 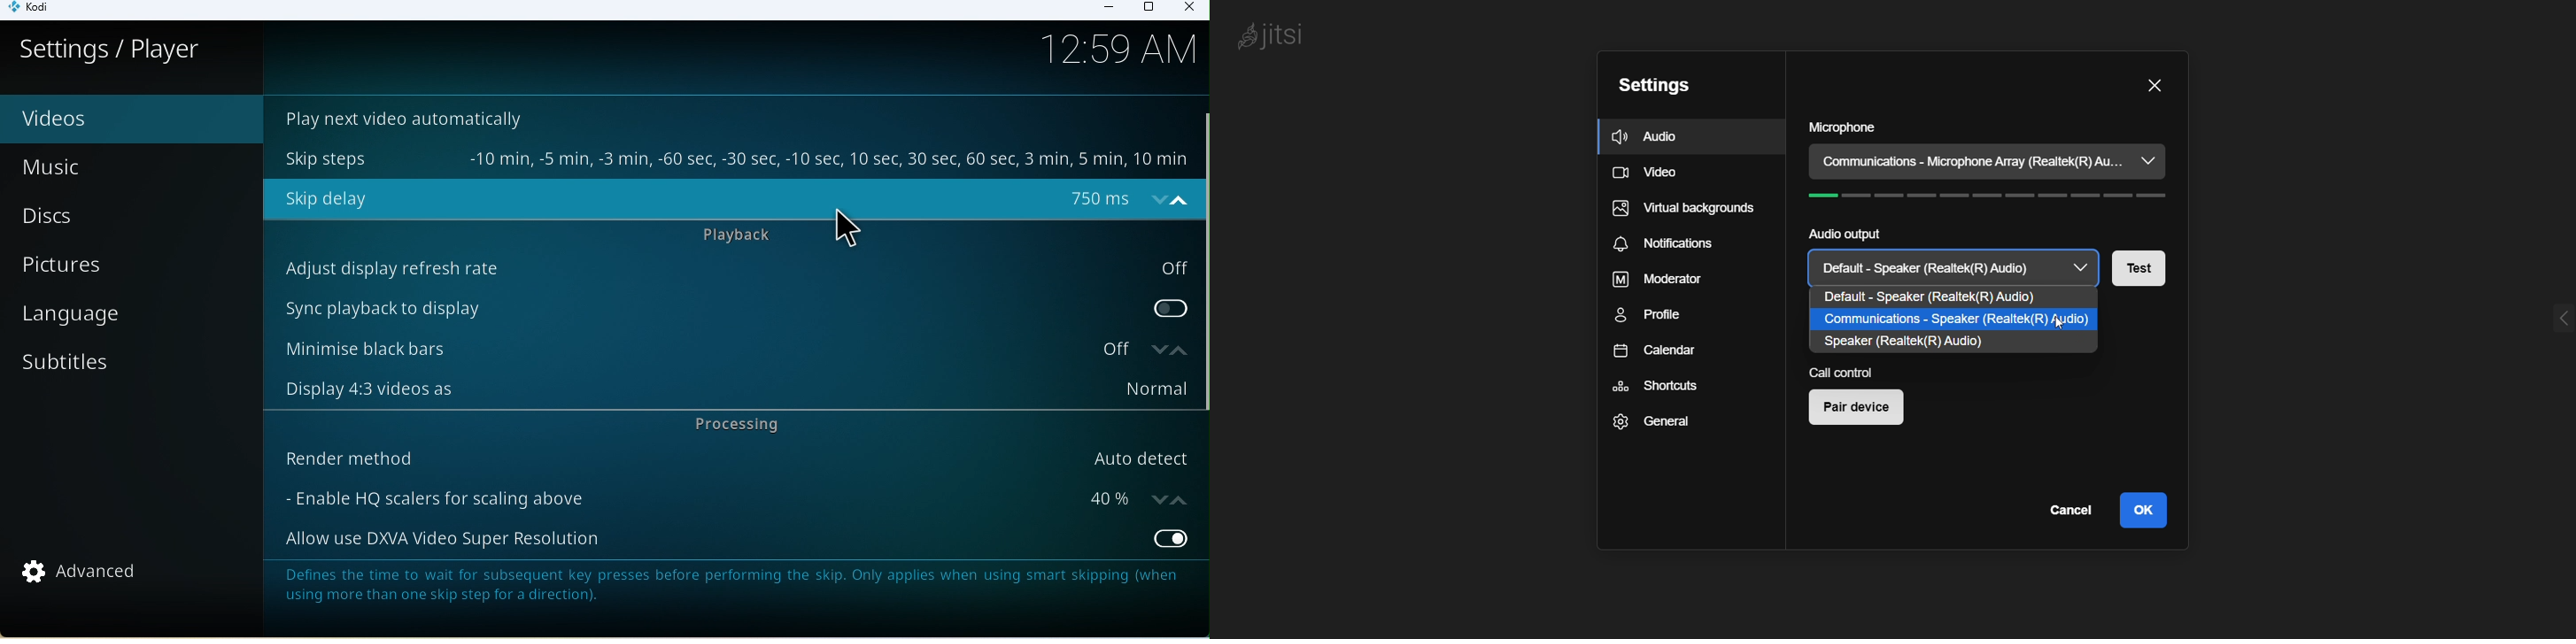 I want to click on general, so click(x=1648, y=424).